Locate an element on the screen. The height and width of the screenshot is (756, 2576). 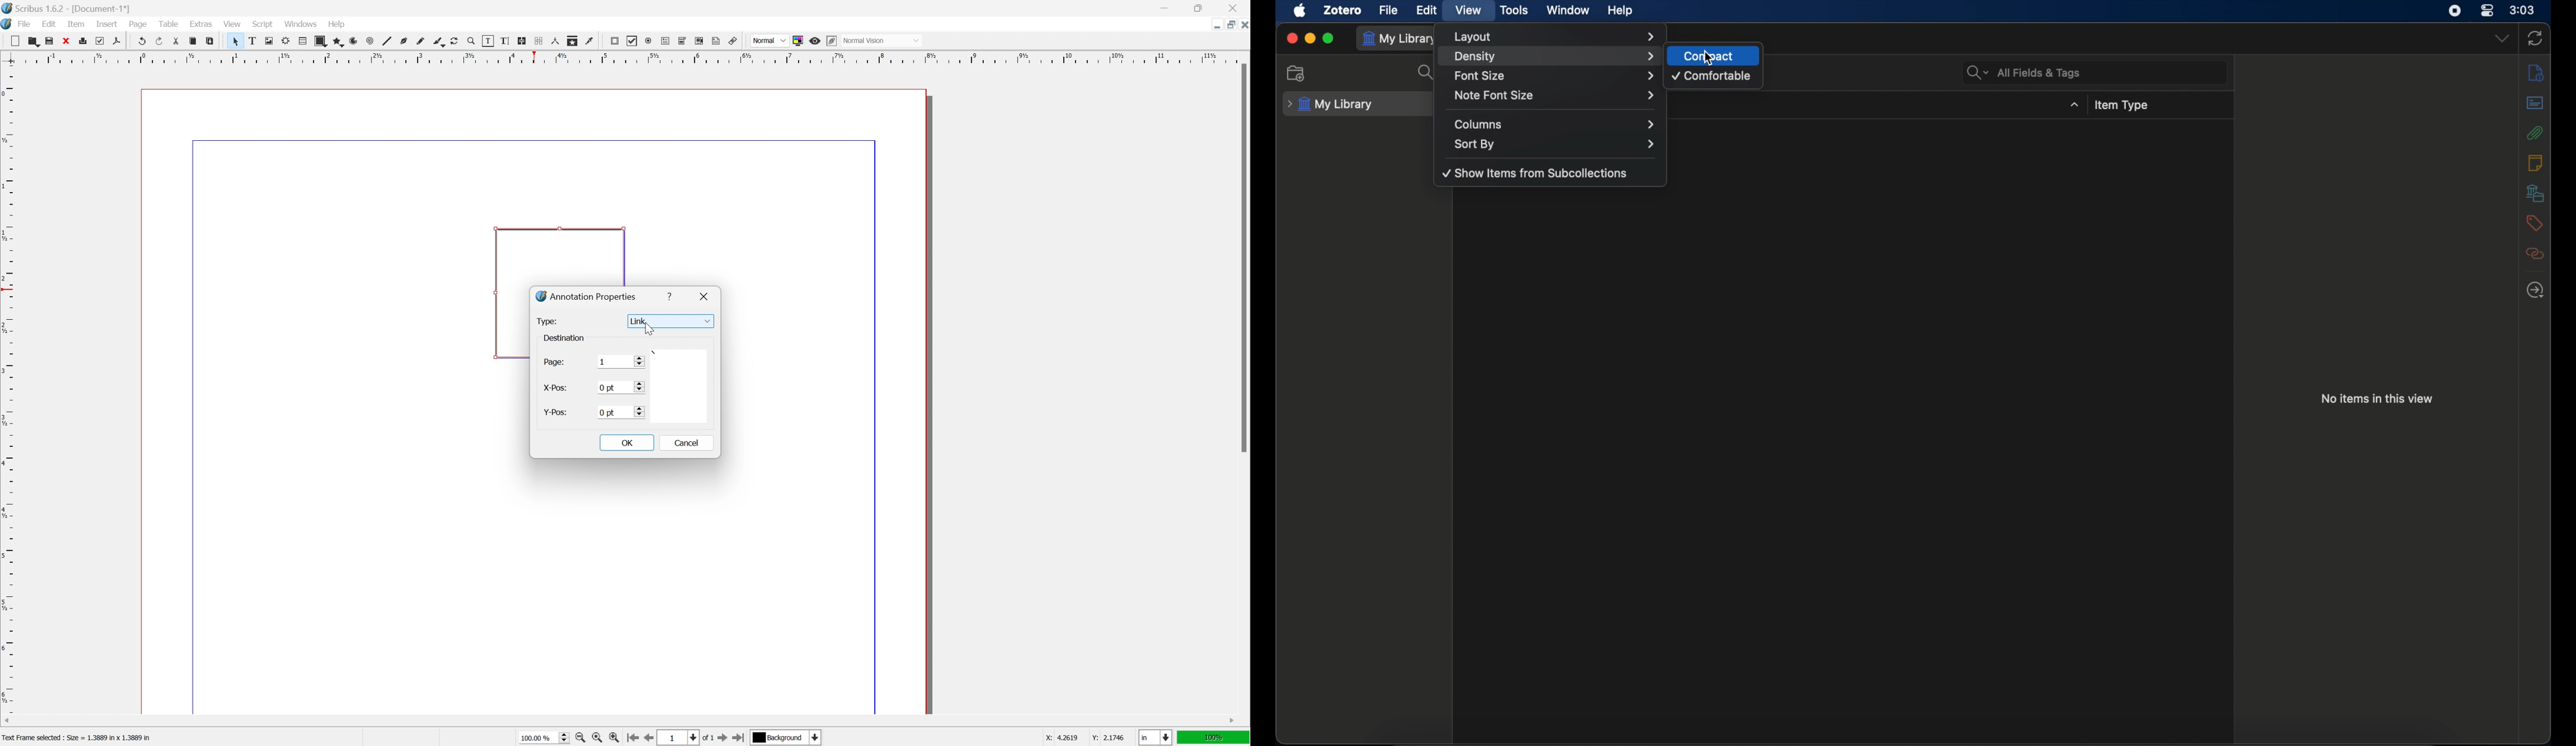
select current zoom level is located at coordinates (544, 737).